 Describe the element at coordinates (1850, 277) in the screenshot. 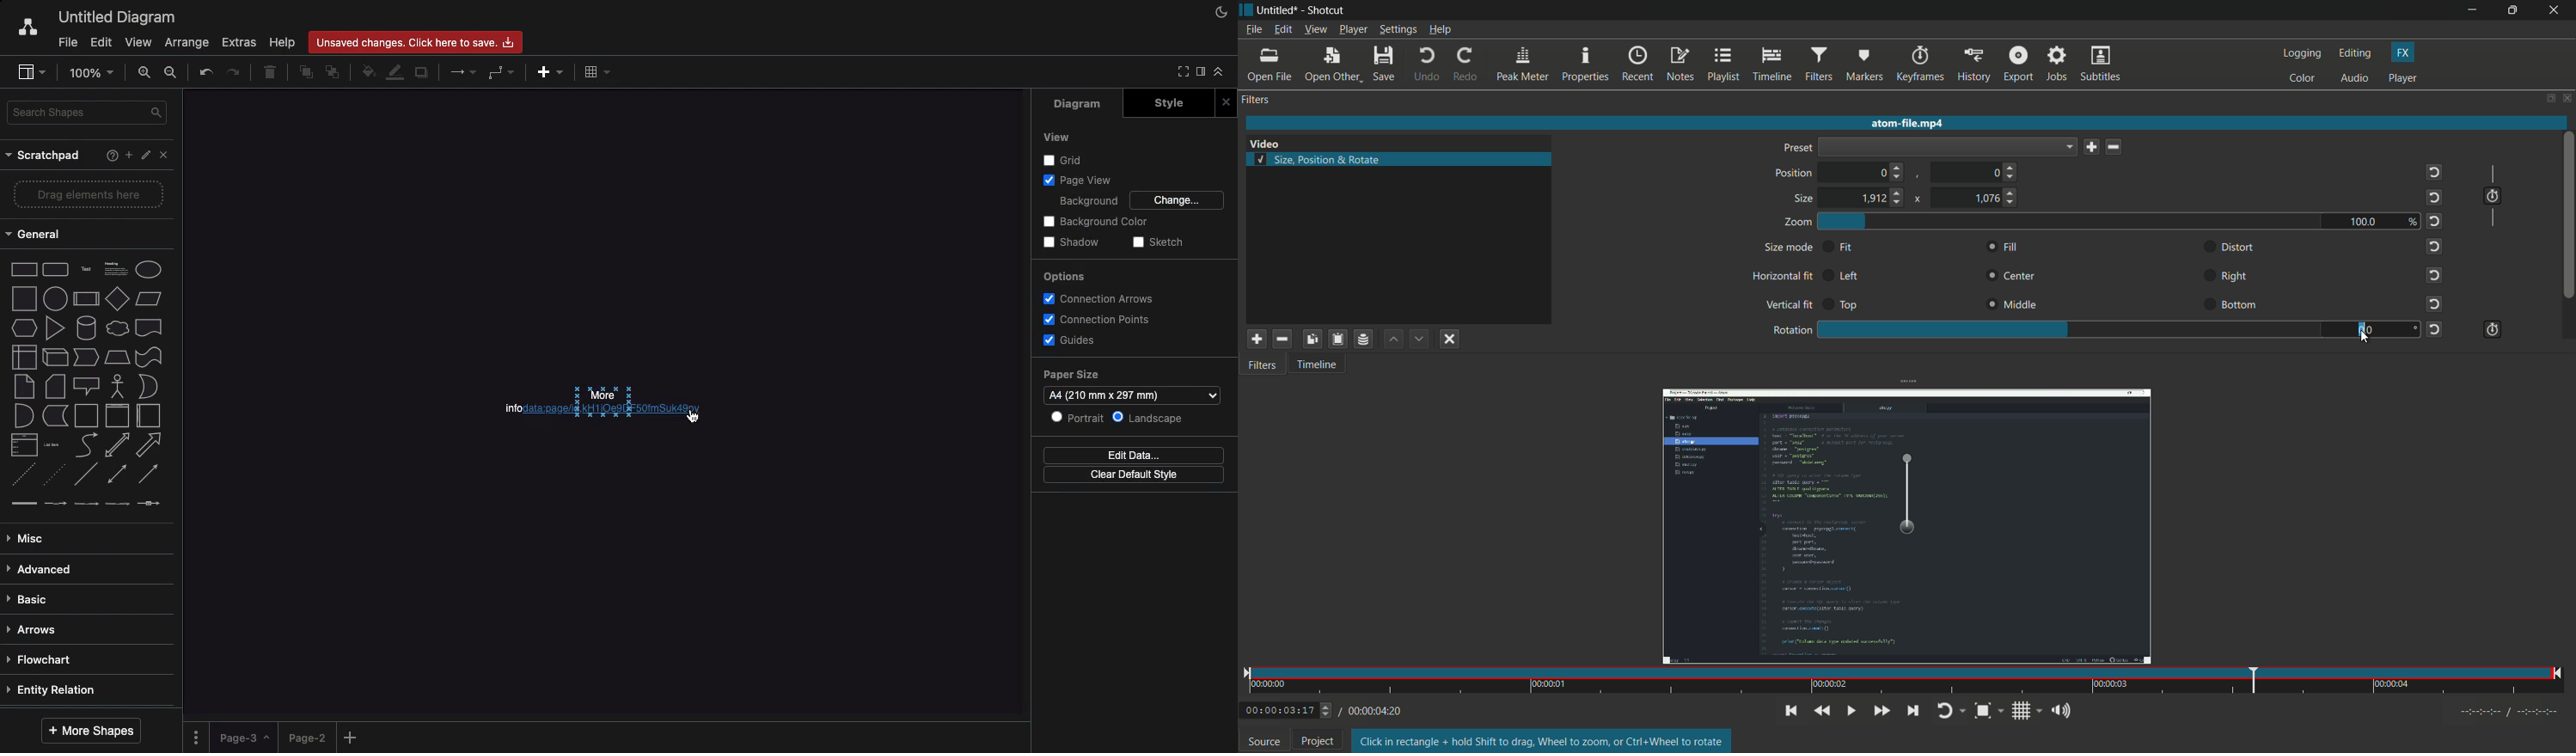

I see `left` at that location.